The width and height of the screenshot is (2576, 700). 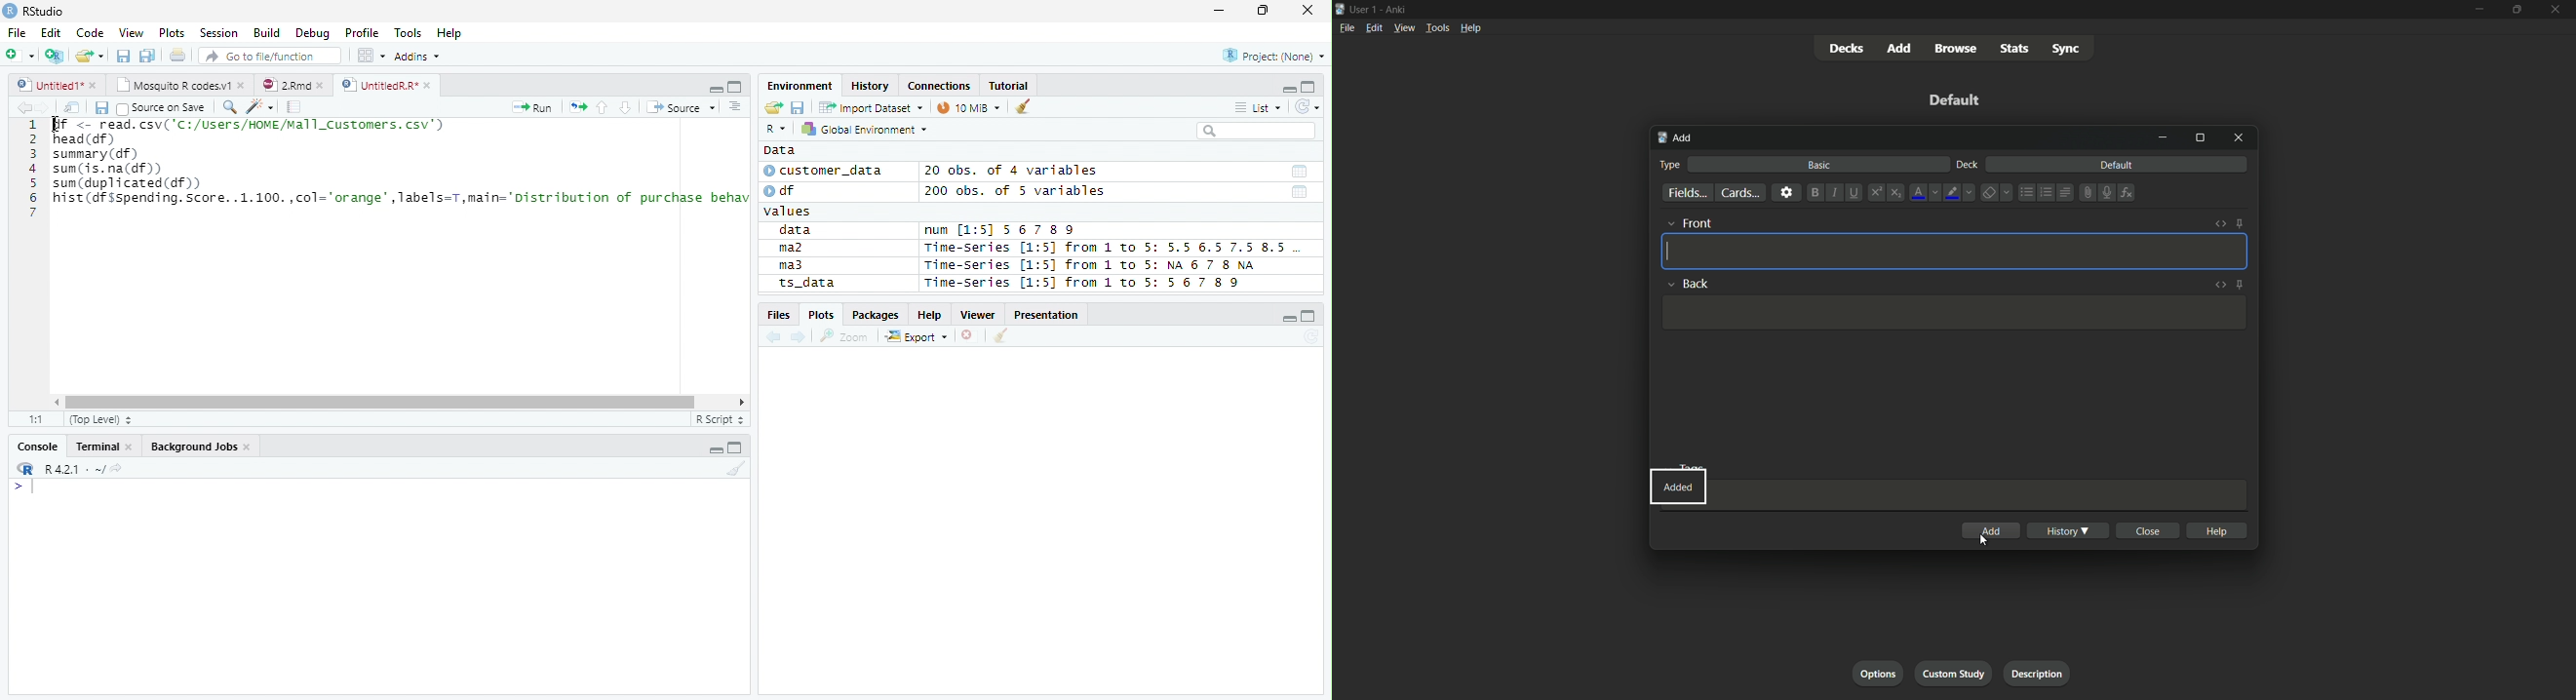 What do you see at coordinates (44, 108) in the screenshot?
I see `Next` at bounding box center [44, 108].